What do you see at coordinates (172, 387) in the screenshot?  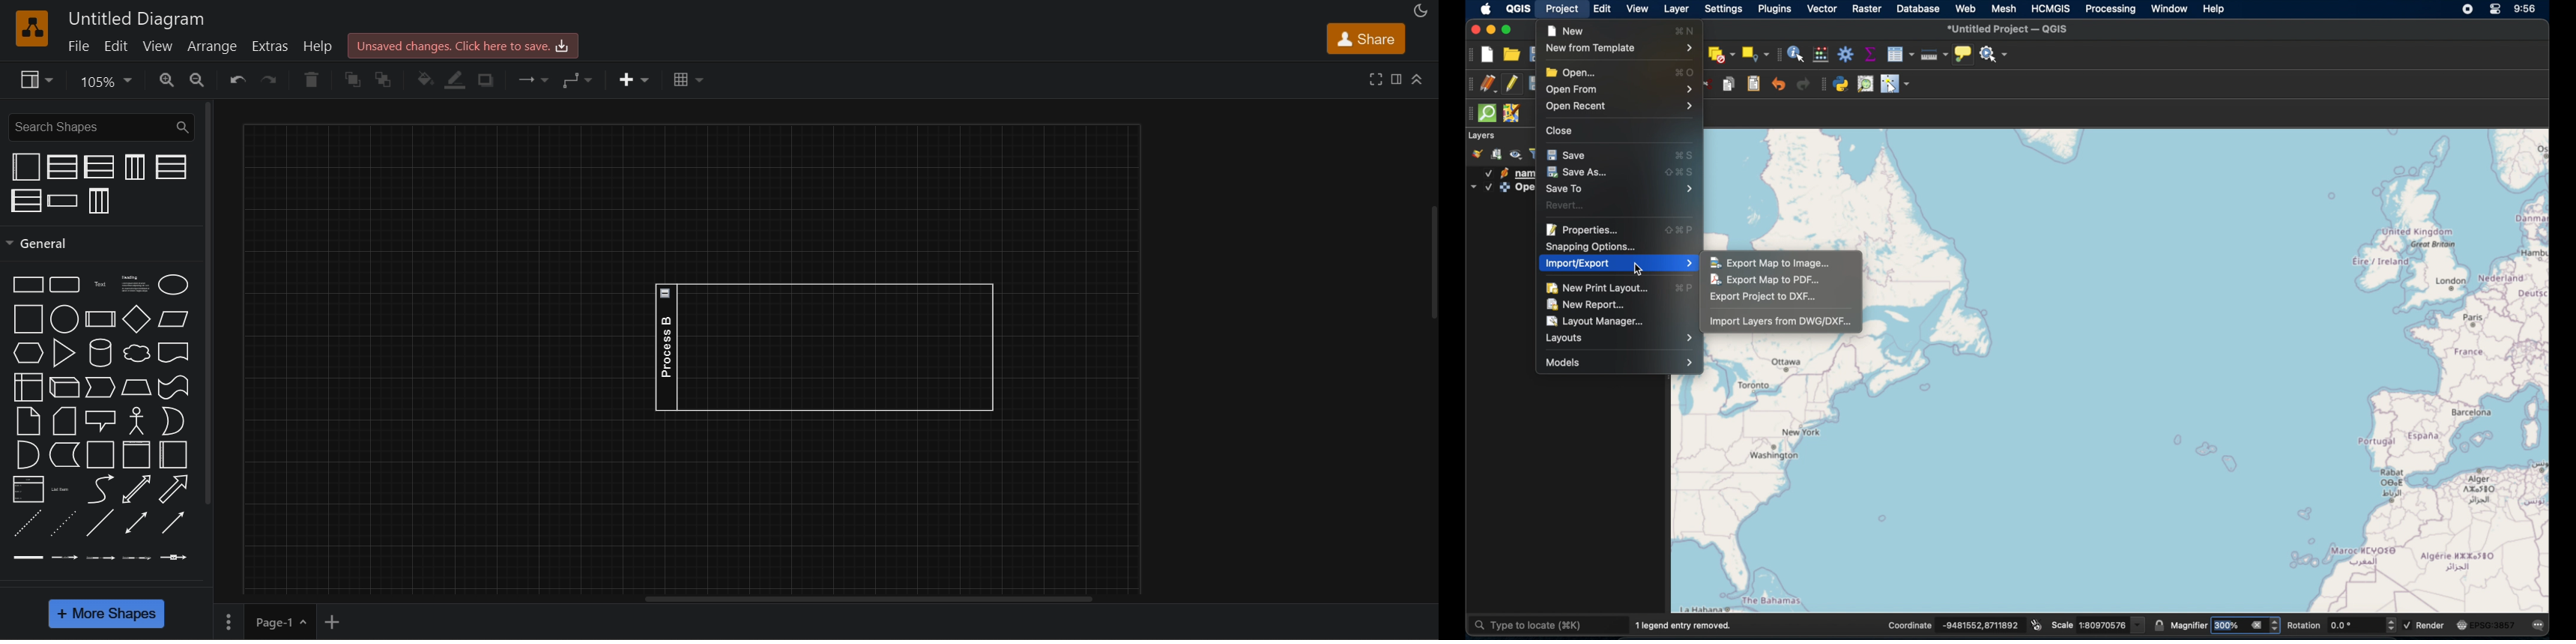 I see `tape` at bounding box center [172, 387].